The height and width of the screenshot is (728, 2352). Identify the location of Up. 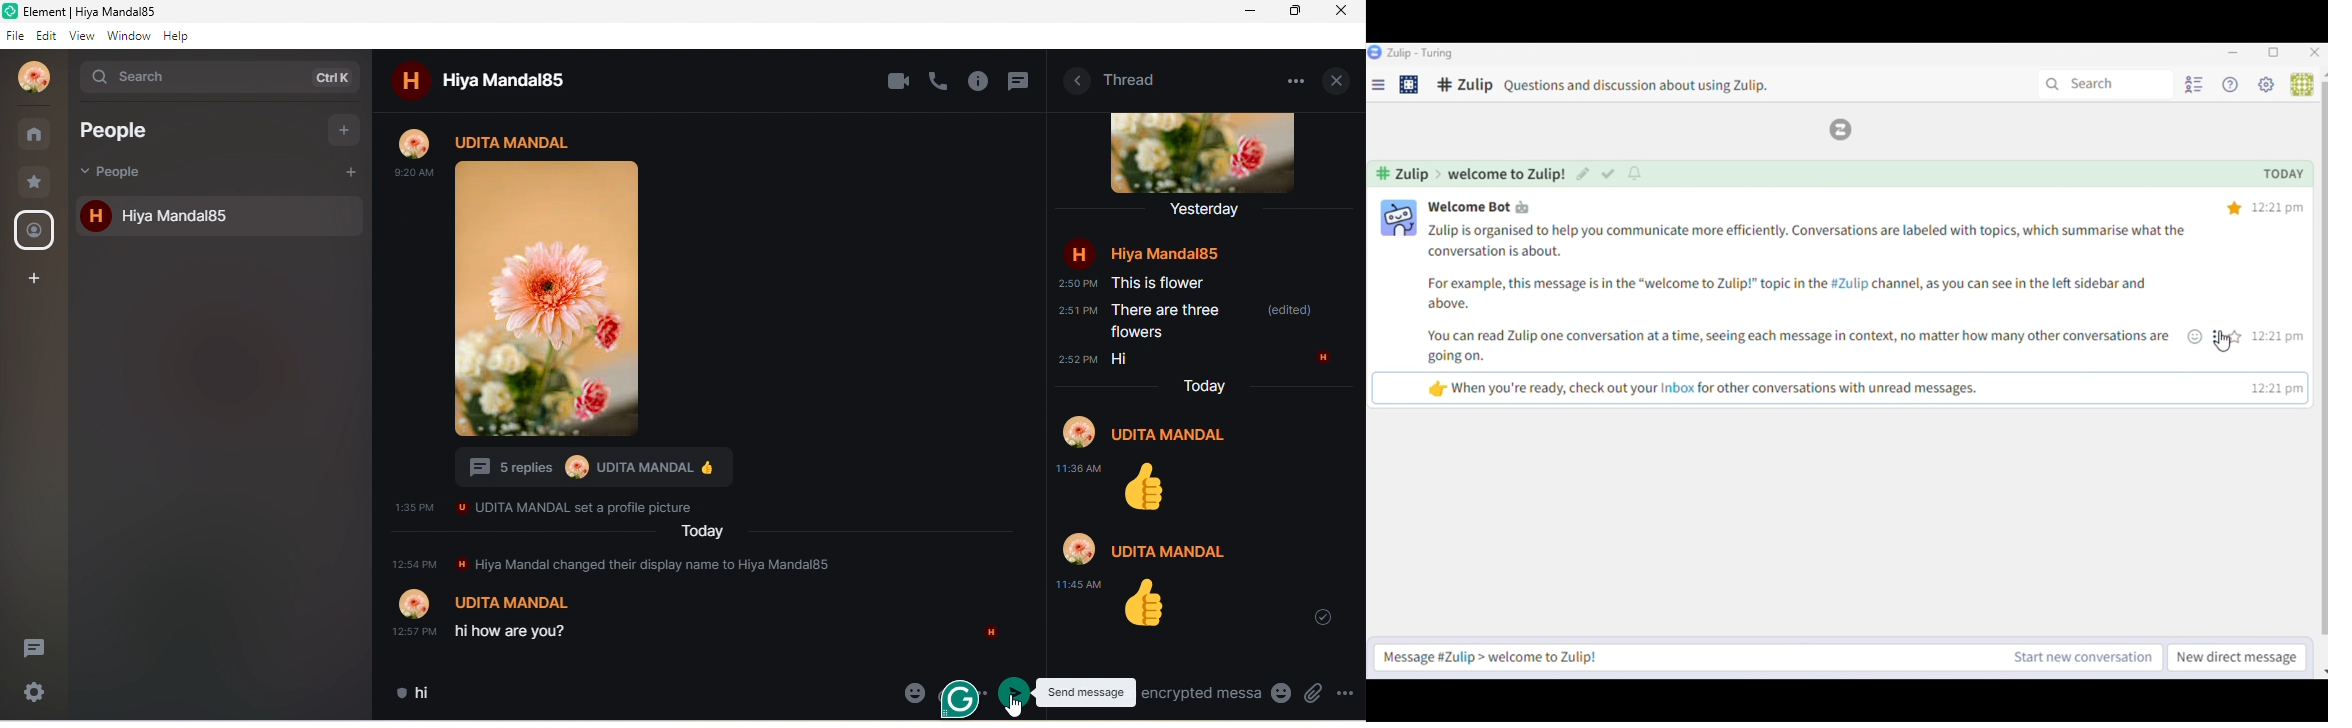
(2323, 74).